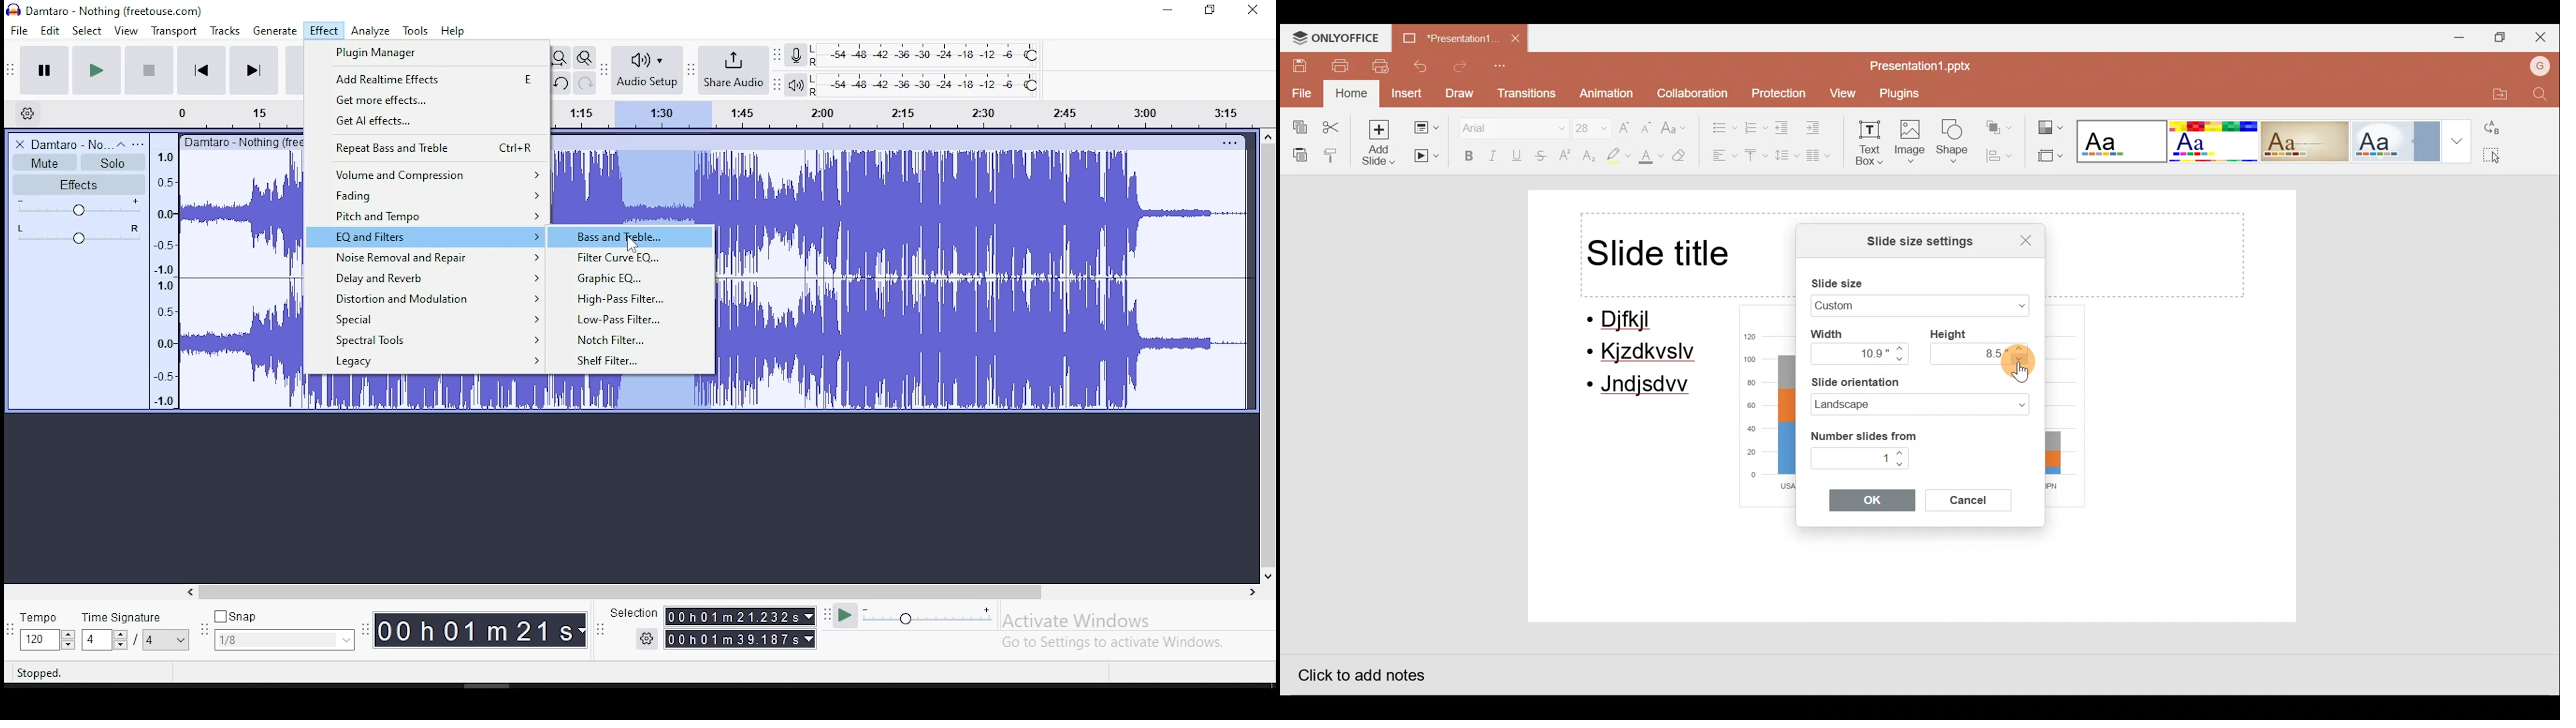  Describe the element at coordinates (2001, 123) in the screenshot. I see `Arrange shape` at that location.